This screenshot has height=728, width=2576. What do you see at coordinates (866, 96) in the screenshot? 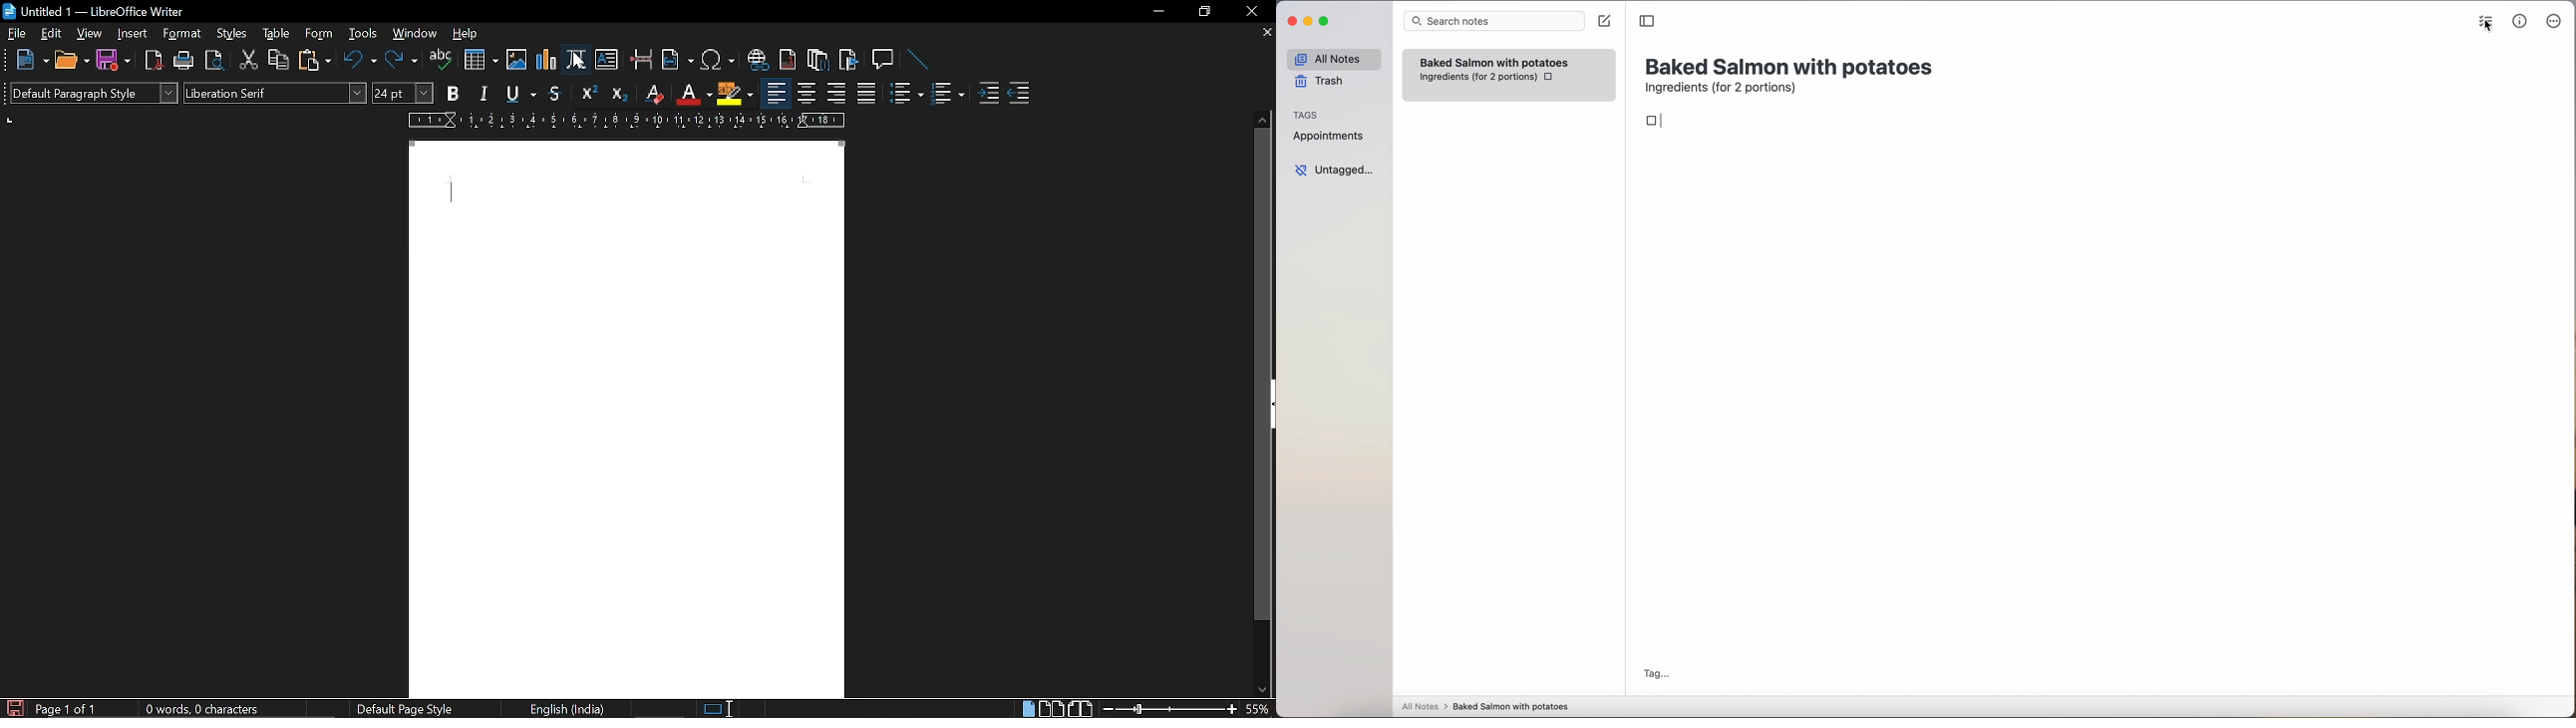
I see `justified` at bounding box center [866, 96].